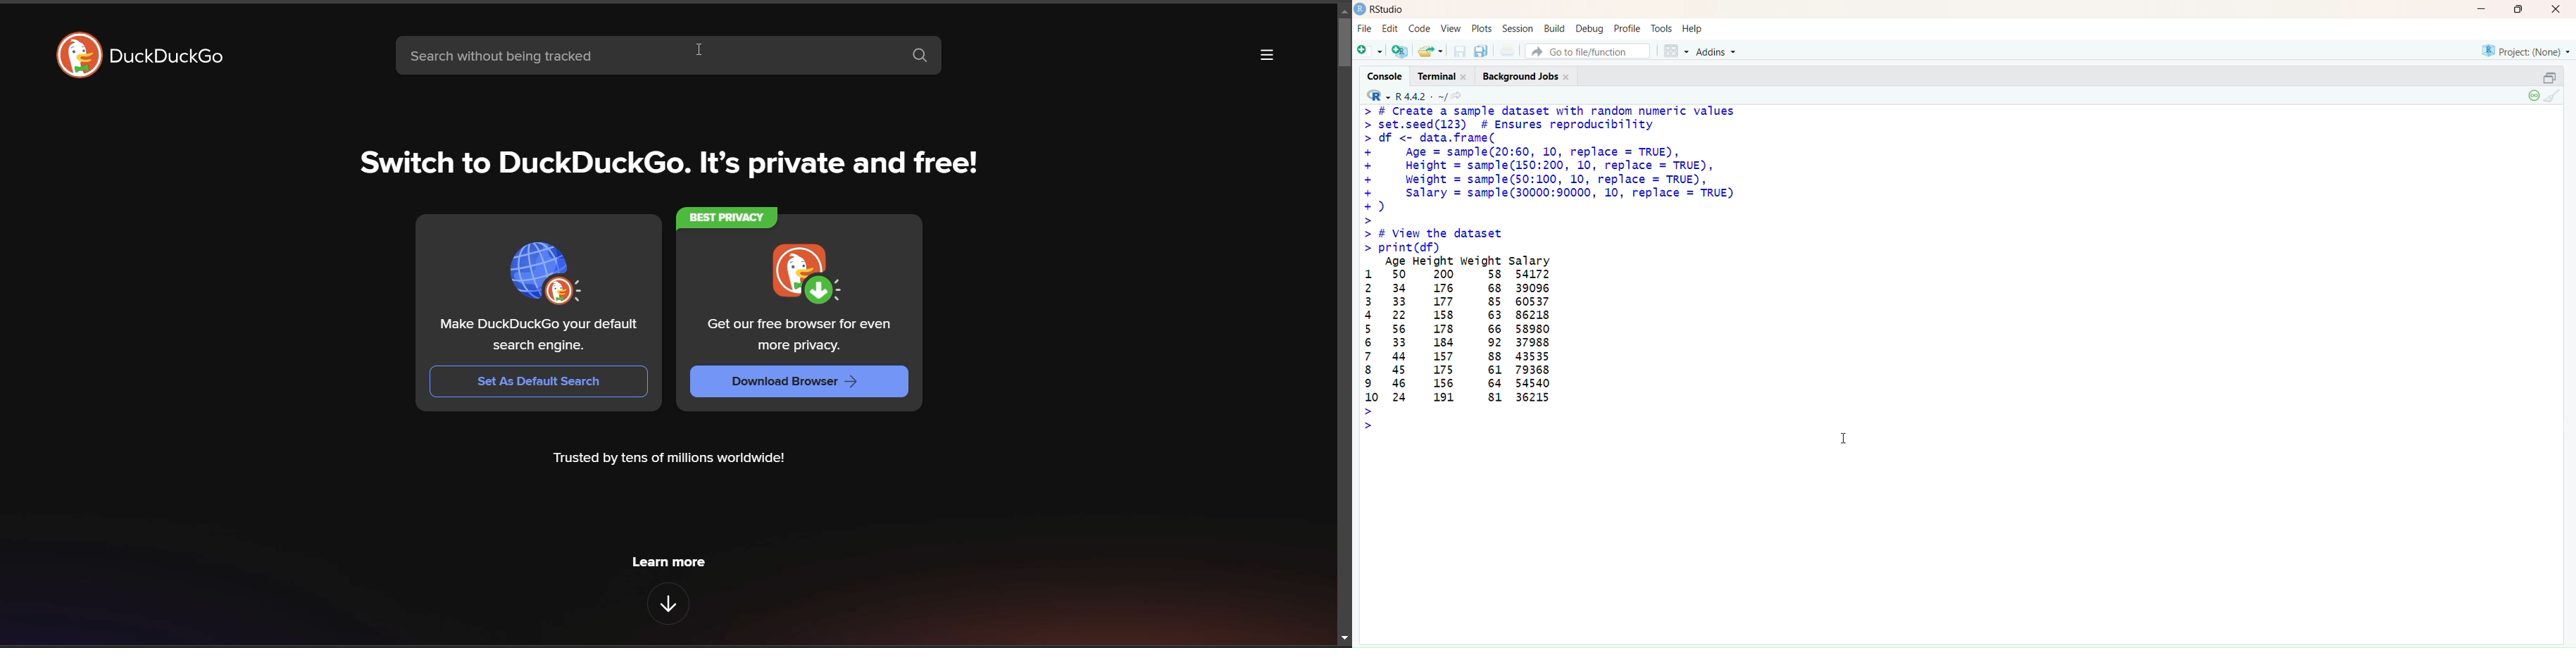  What do you see at coordinates (2519, 10) in the screenshot?
I see `Maximize` at bounding box center [2519, 10].